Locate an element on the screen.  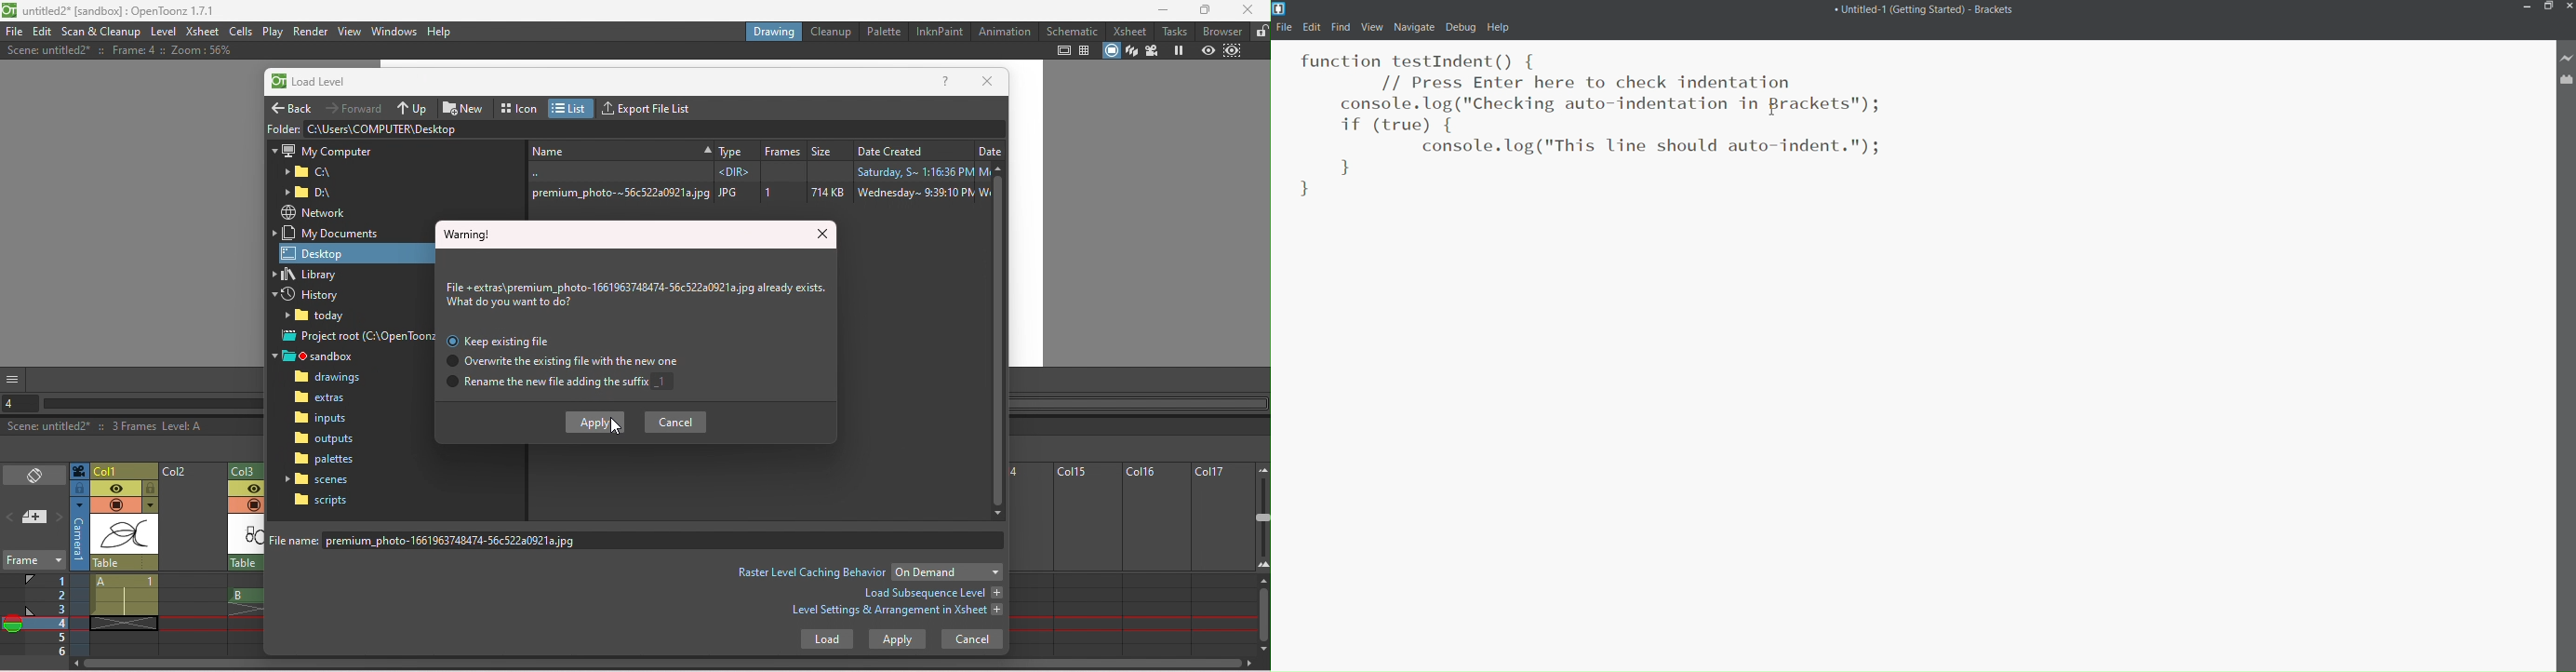
Rename the new file adding the suffix is located at coordinates (562, 384).